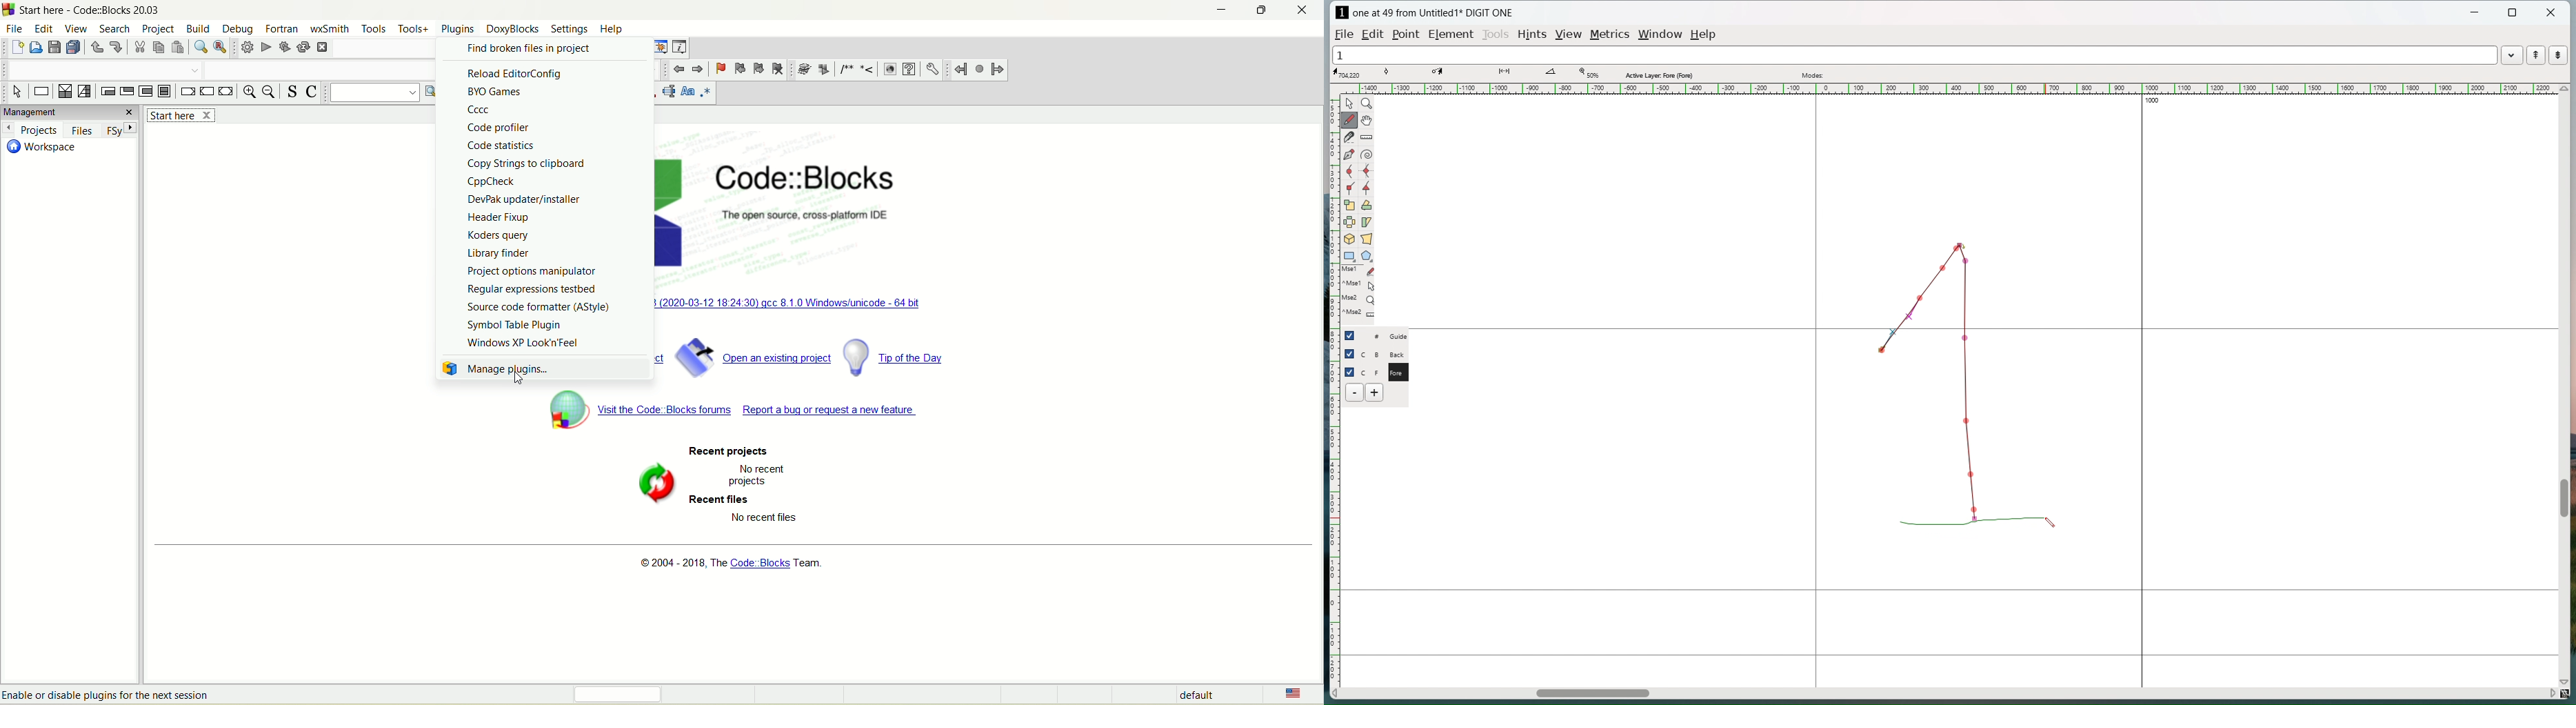 This screenshot has height=728, width=2576. What do you see at coordinates (1368, 136) in the screenshot?
I see `measure distance or angle` at bounding box center [1368, 136].